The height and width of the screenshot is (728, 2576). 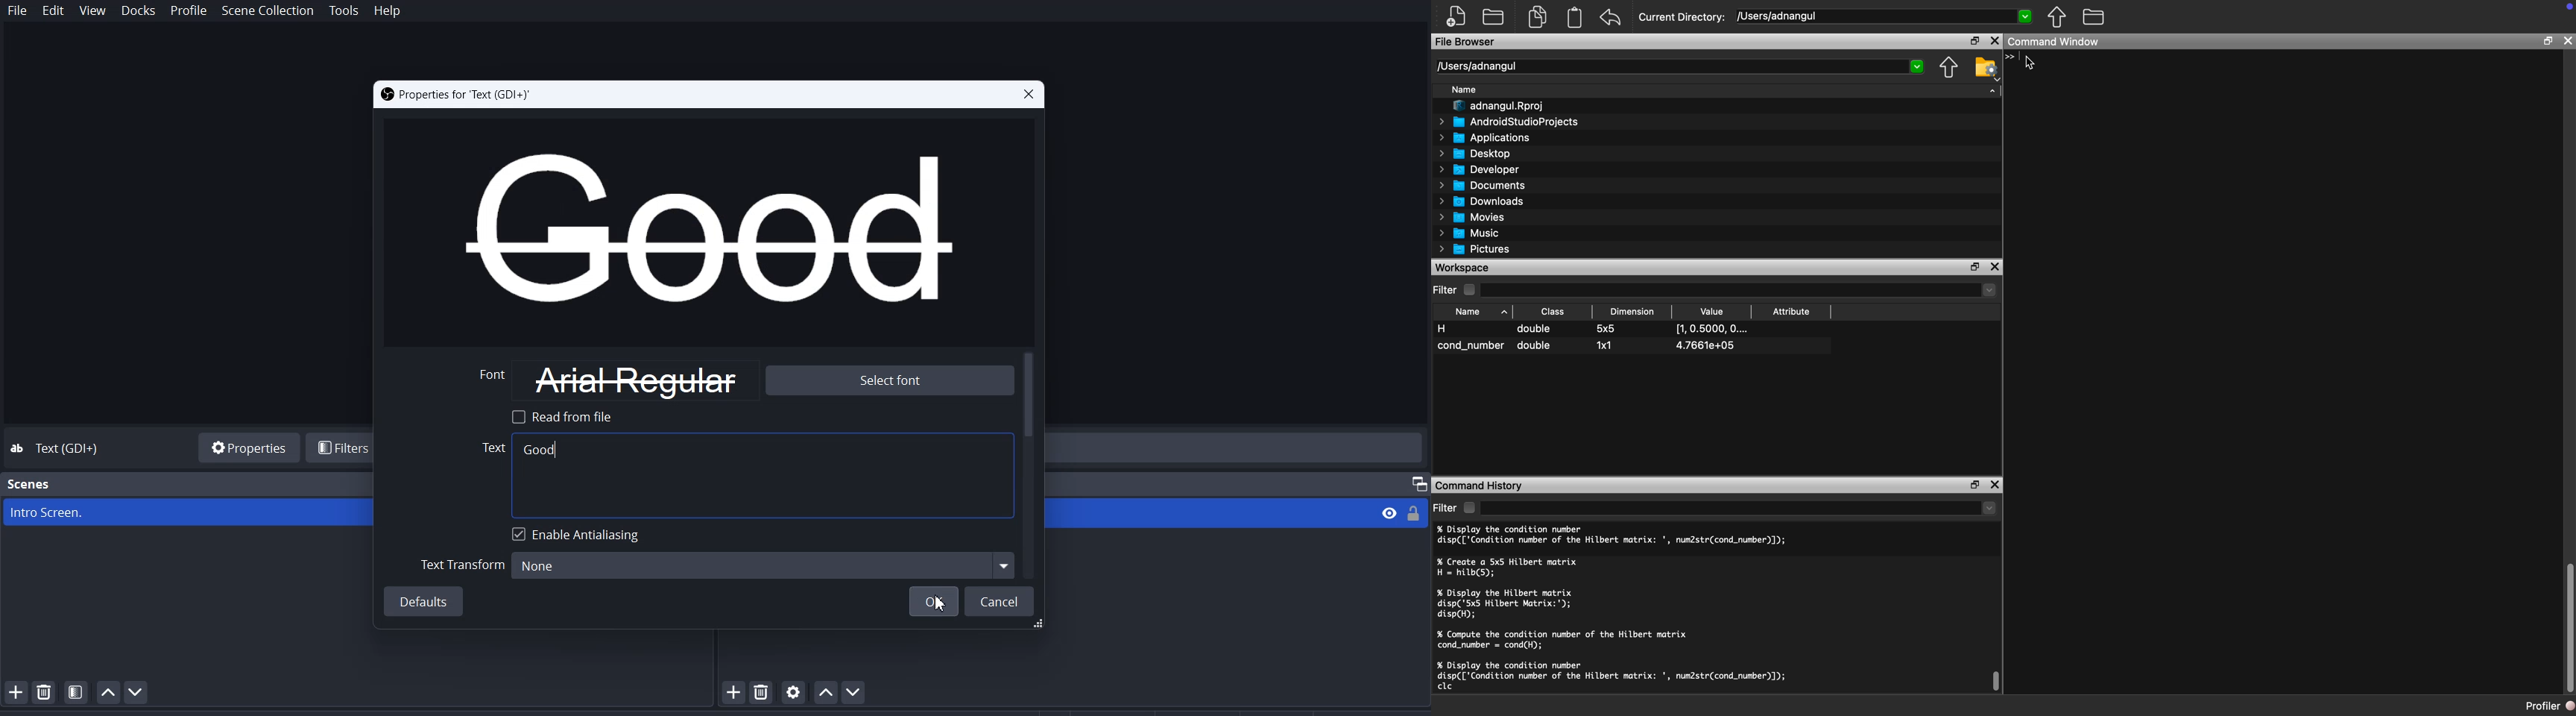 I want to click on Text, so click(x=487, y=450).